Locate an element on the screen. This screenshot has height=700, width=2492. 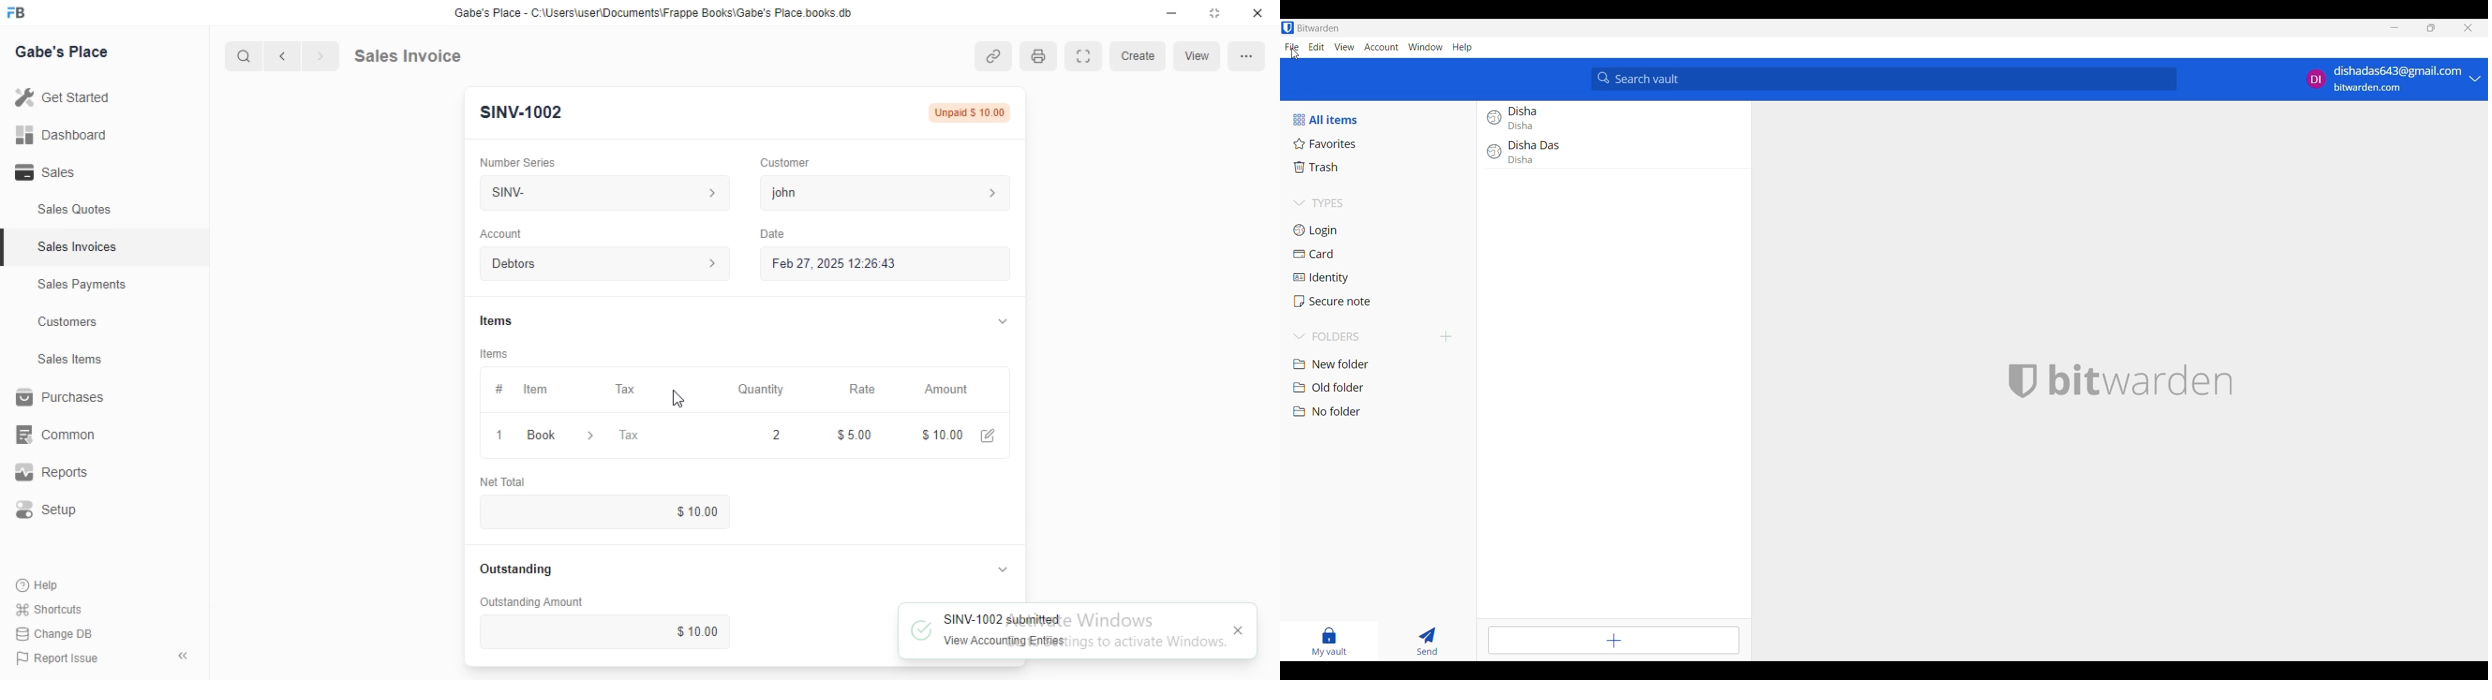
Search is located at coordinates (242, 53).